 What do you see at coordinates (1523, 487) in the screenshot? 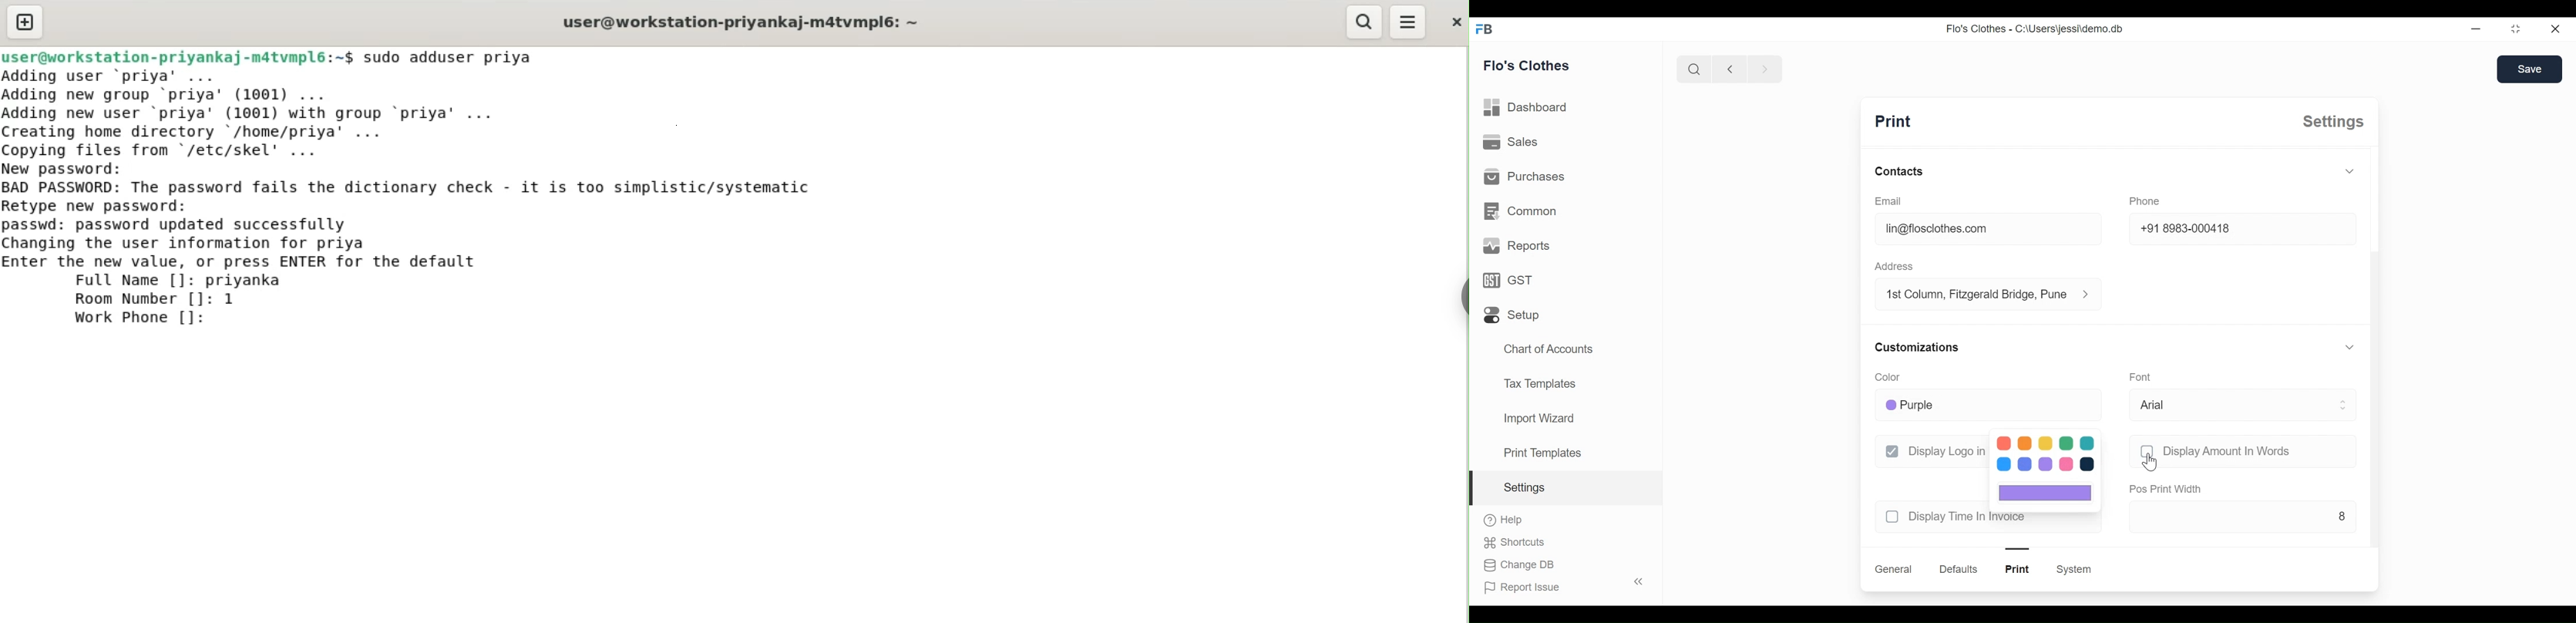
I see `settings` at bounding box center [1523, 487].